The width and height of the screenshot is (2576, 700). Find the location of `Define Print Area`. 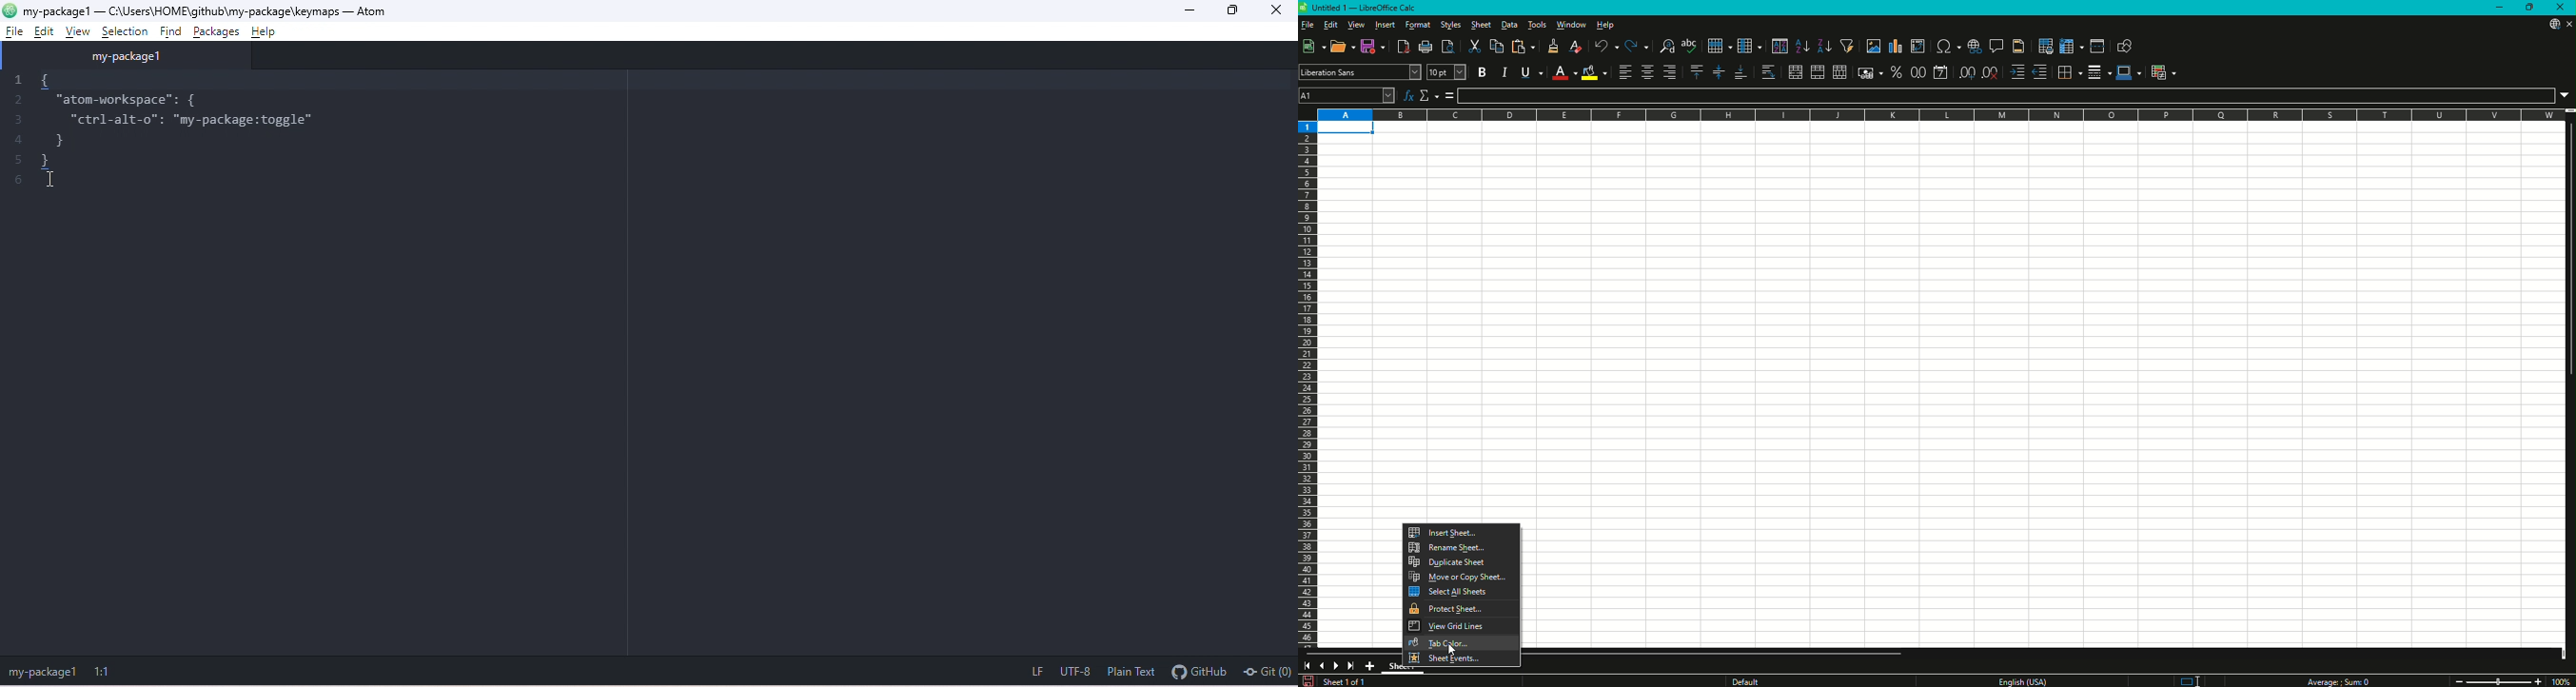

Define Print Area is located at coordinates (2046, 46).